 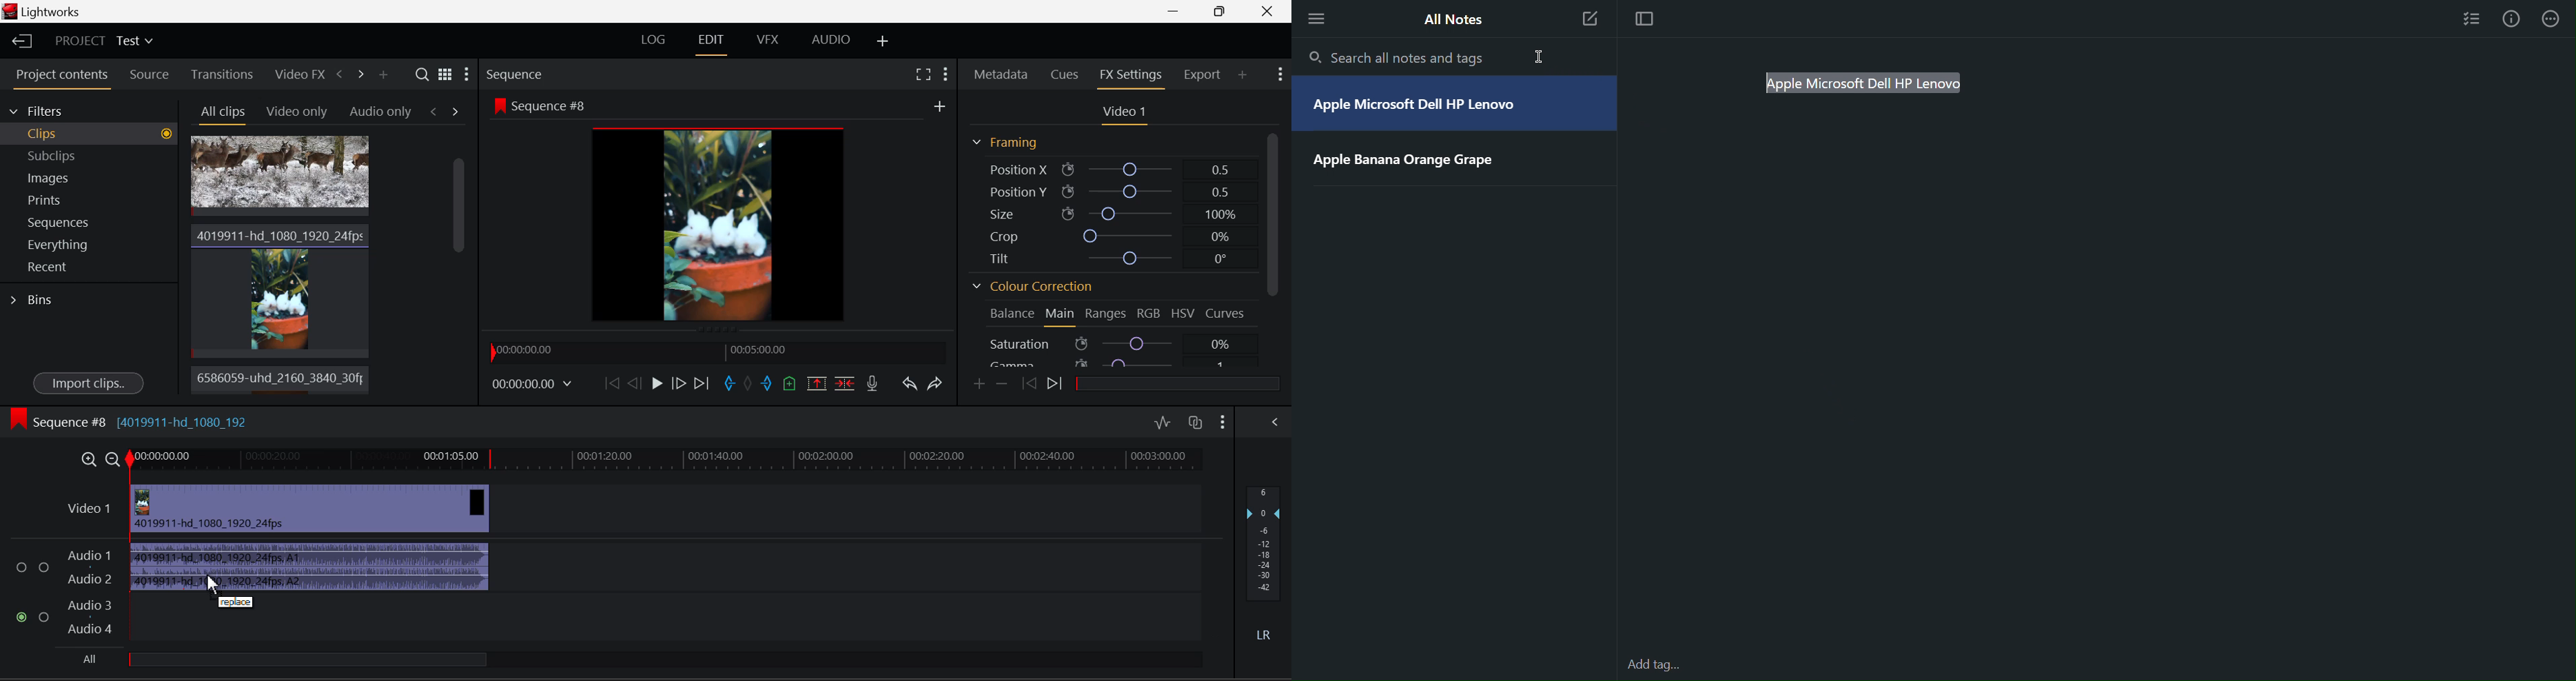 What do you see at coordinates (381, 110) in the screenshot?
I see `Audio only` at bounding box center [381, 110].